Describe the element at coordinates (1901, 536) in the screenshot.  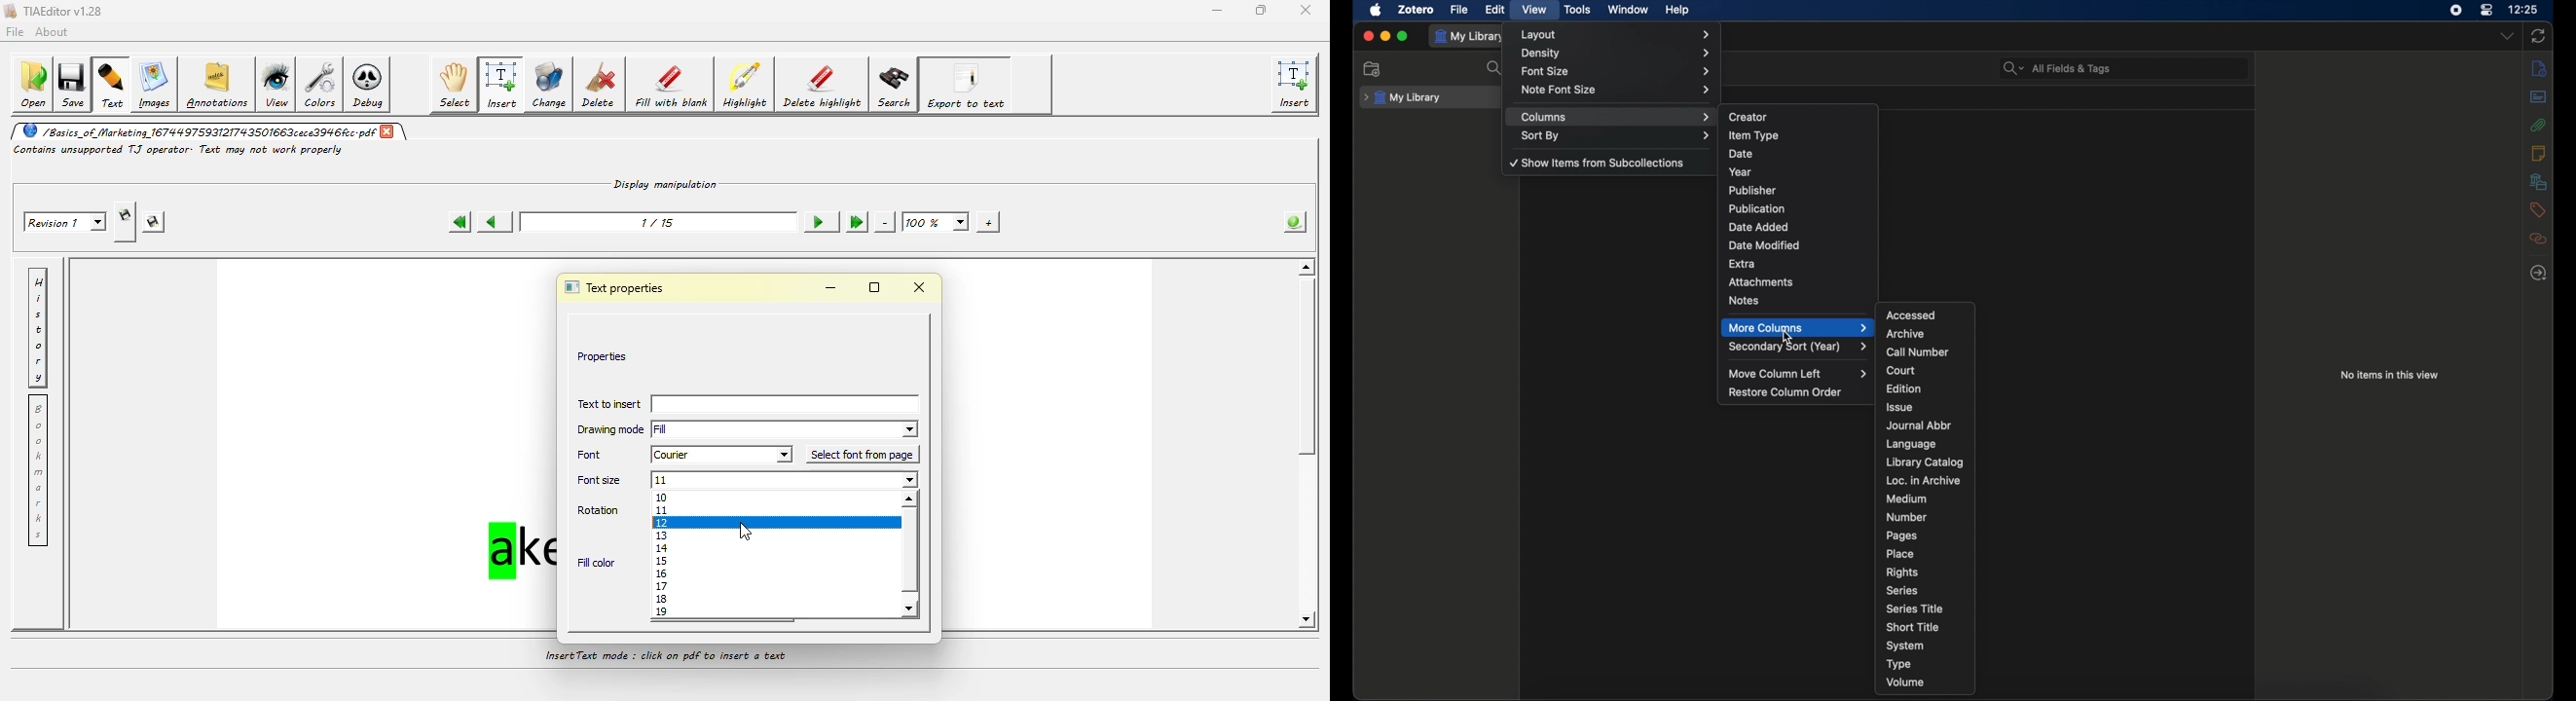
I see `pages` at that location.